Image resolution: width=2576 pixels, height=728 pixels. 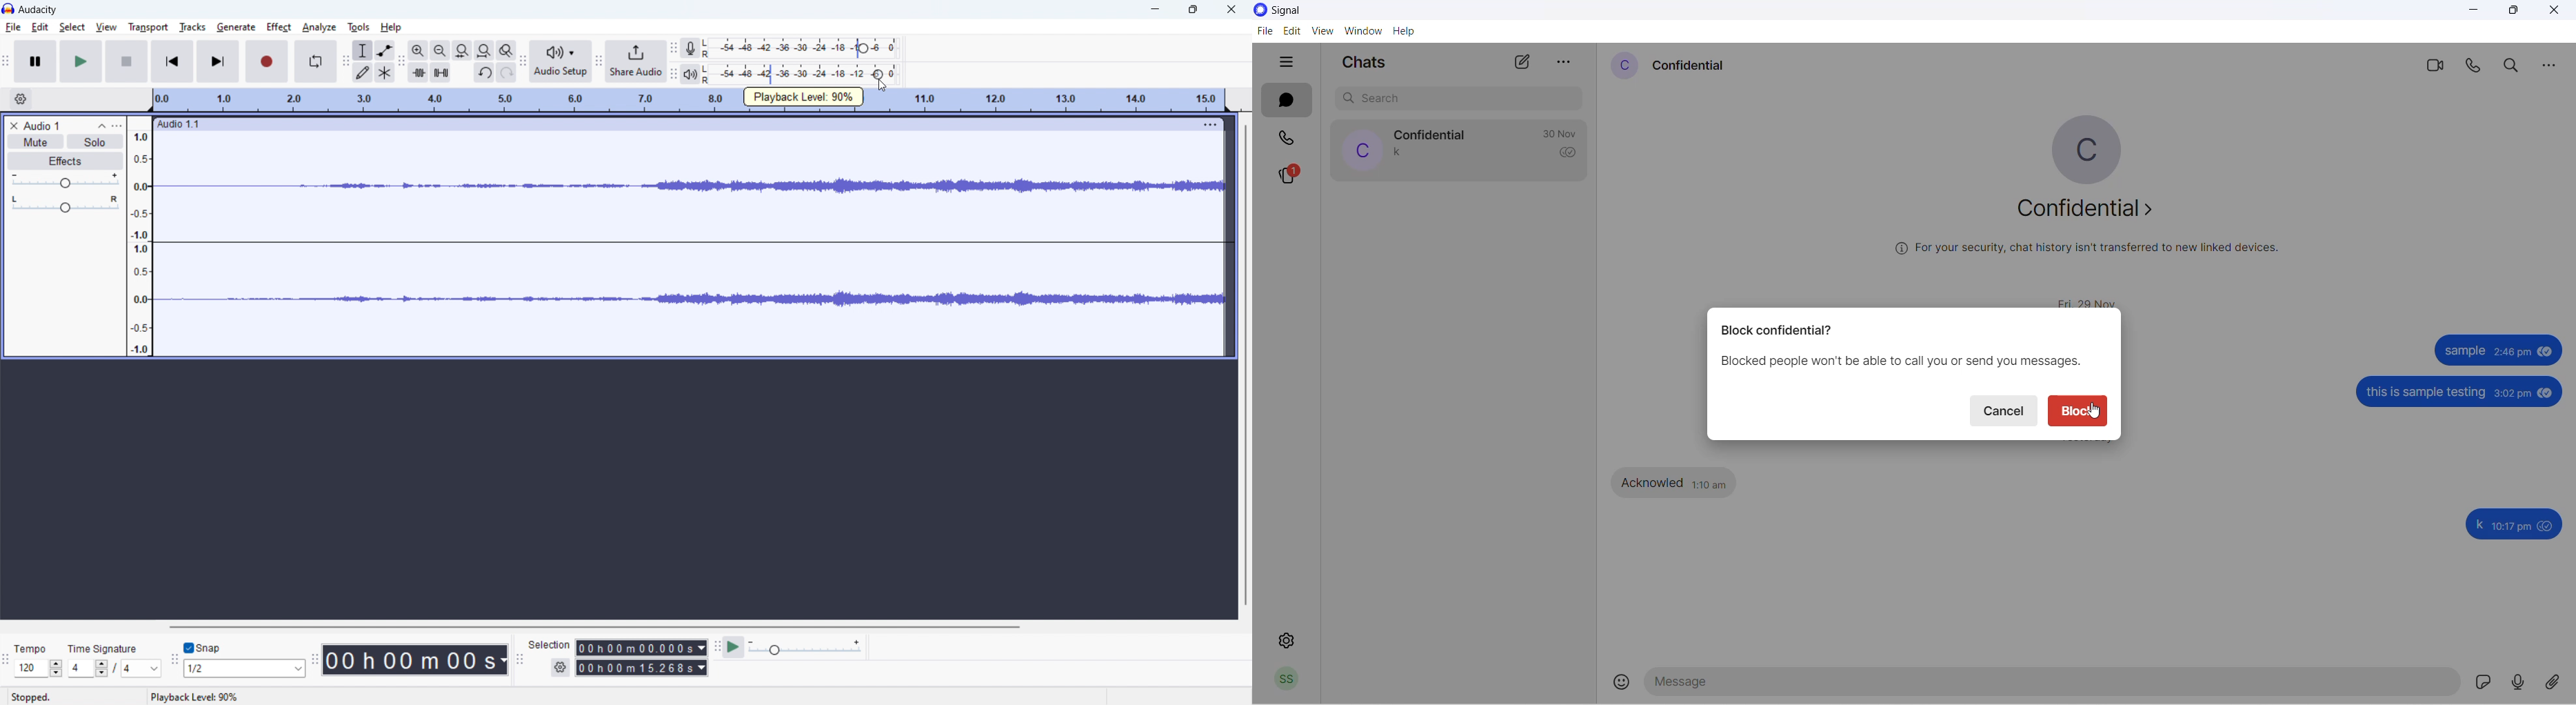 I want to click on fit selection to width, so click(x=462, y=50).